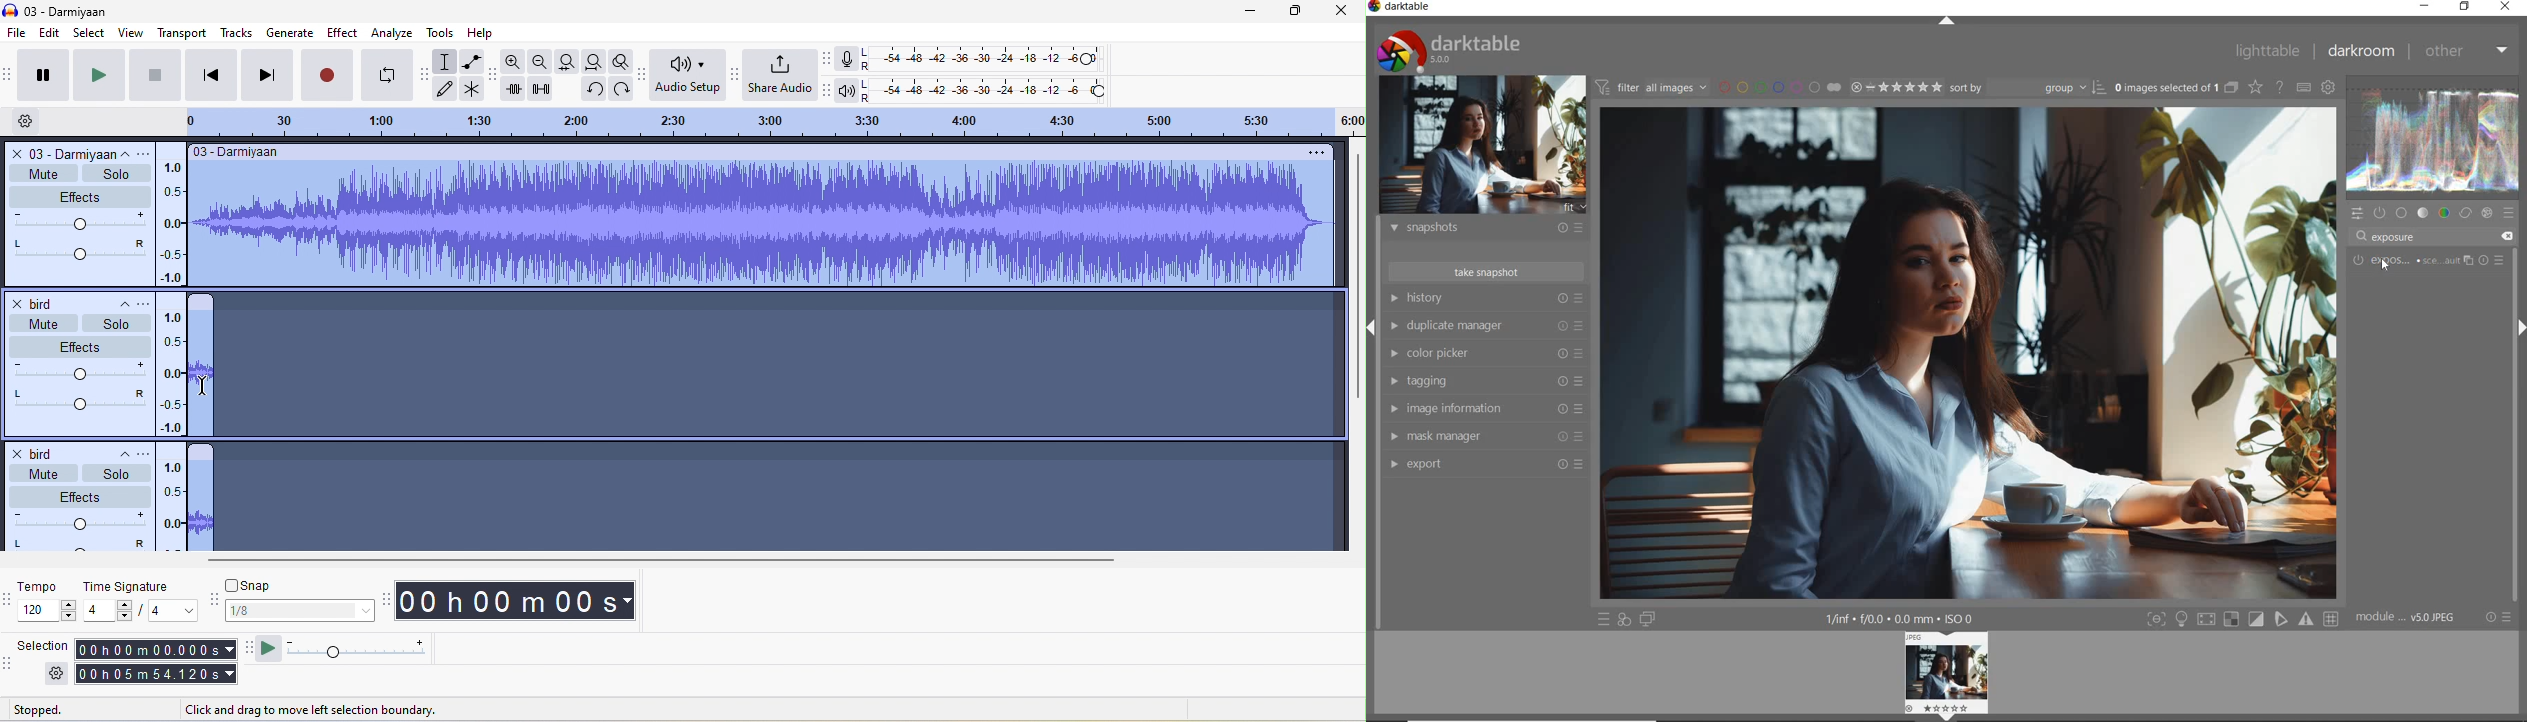 Image resolution: width=2548 pixels, height=728 pixels. Describe the element at coordinates (2329, 86) in the screenshot. I see `show global preferences` at that location.